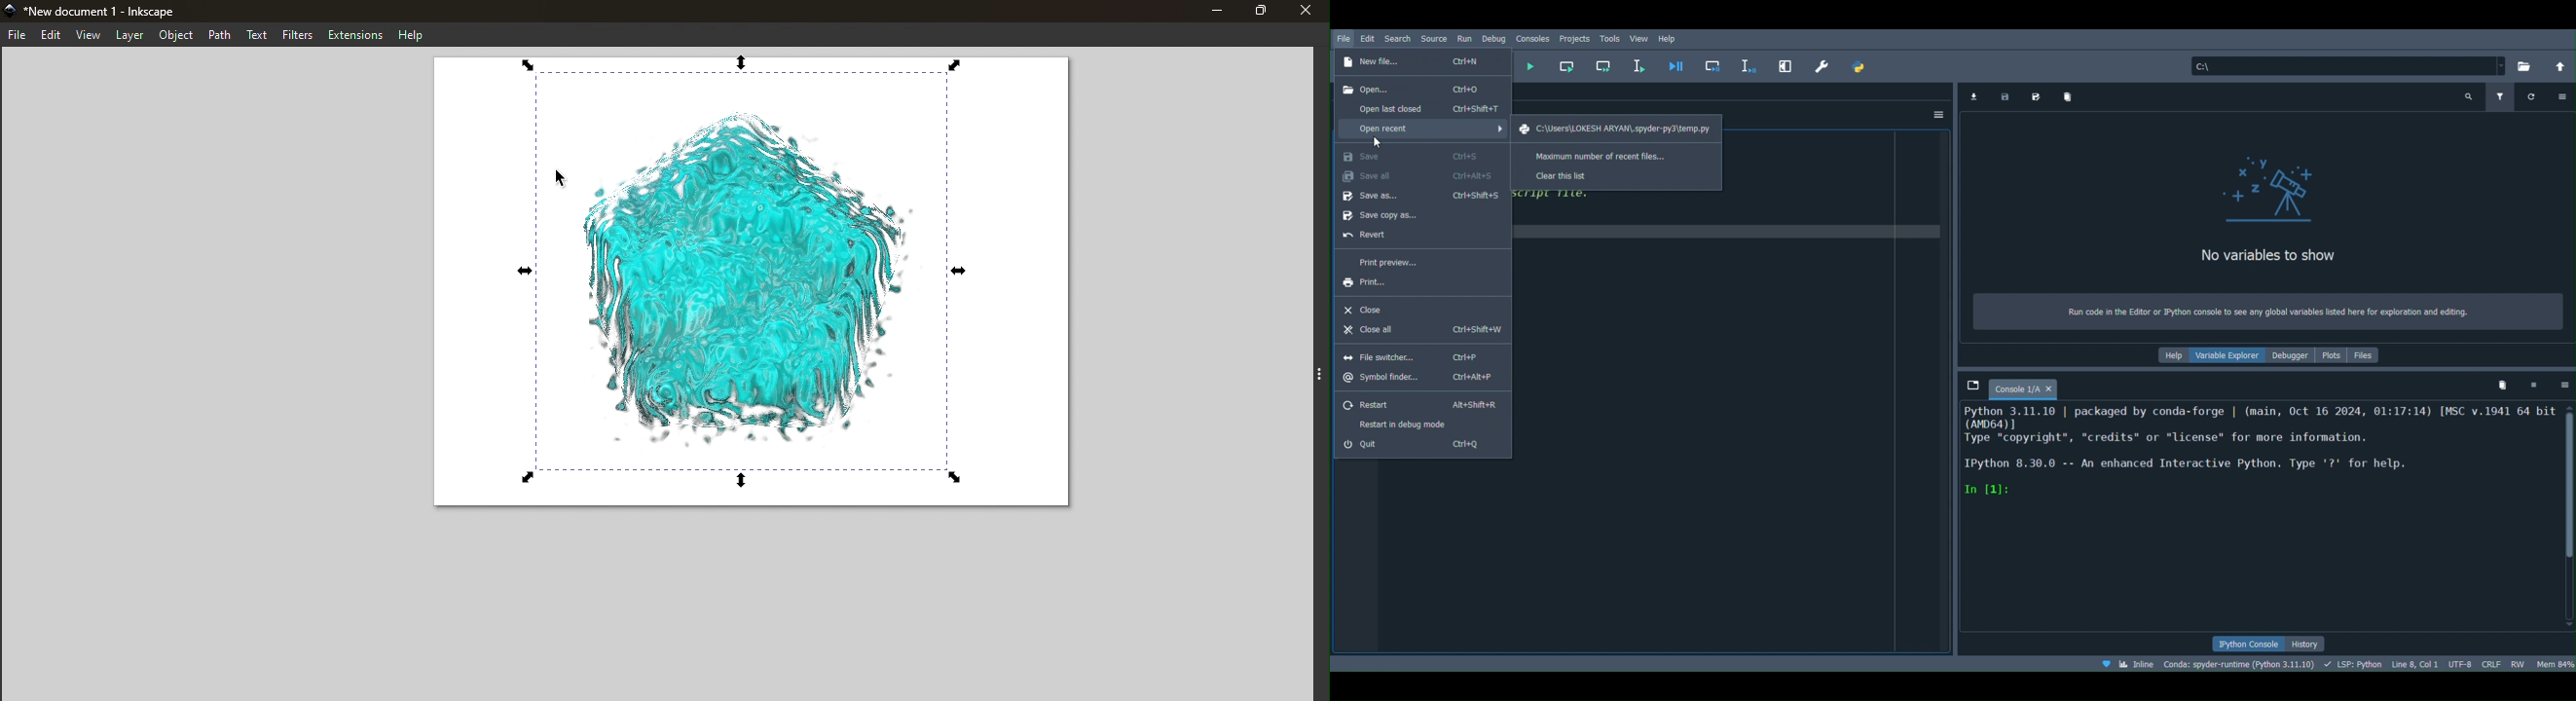 The image size is (2576, 728). What do you see at coordinates (1971, 382) in the screenshot?
I see `Browse tabs` at bounding box center [1971, 382].